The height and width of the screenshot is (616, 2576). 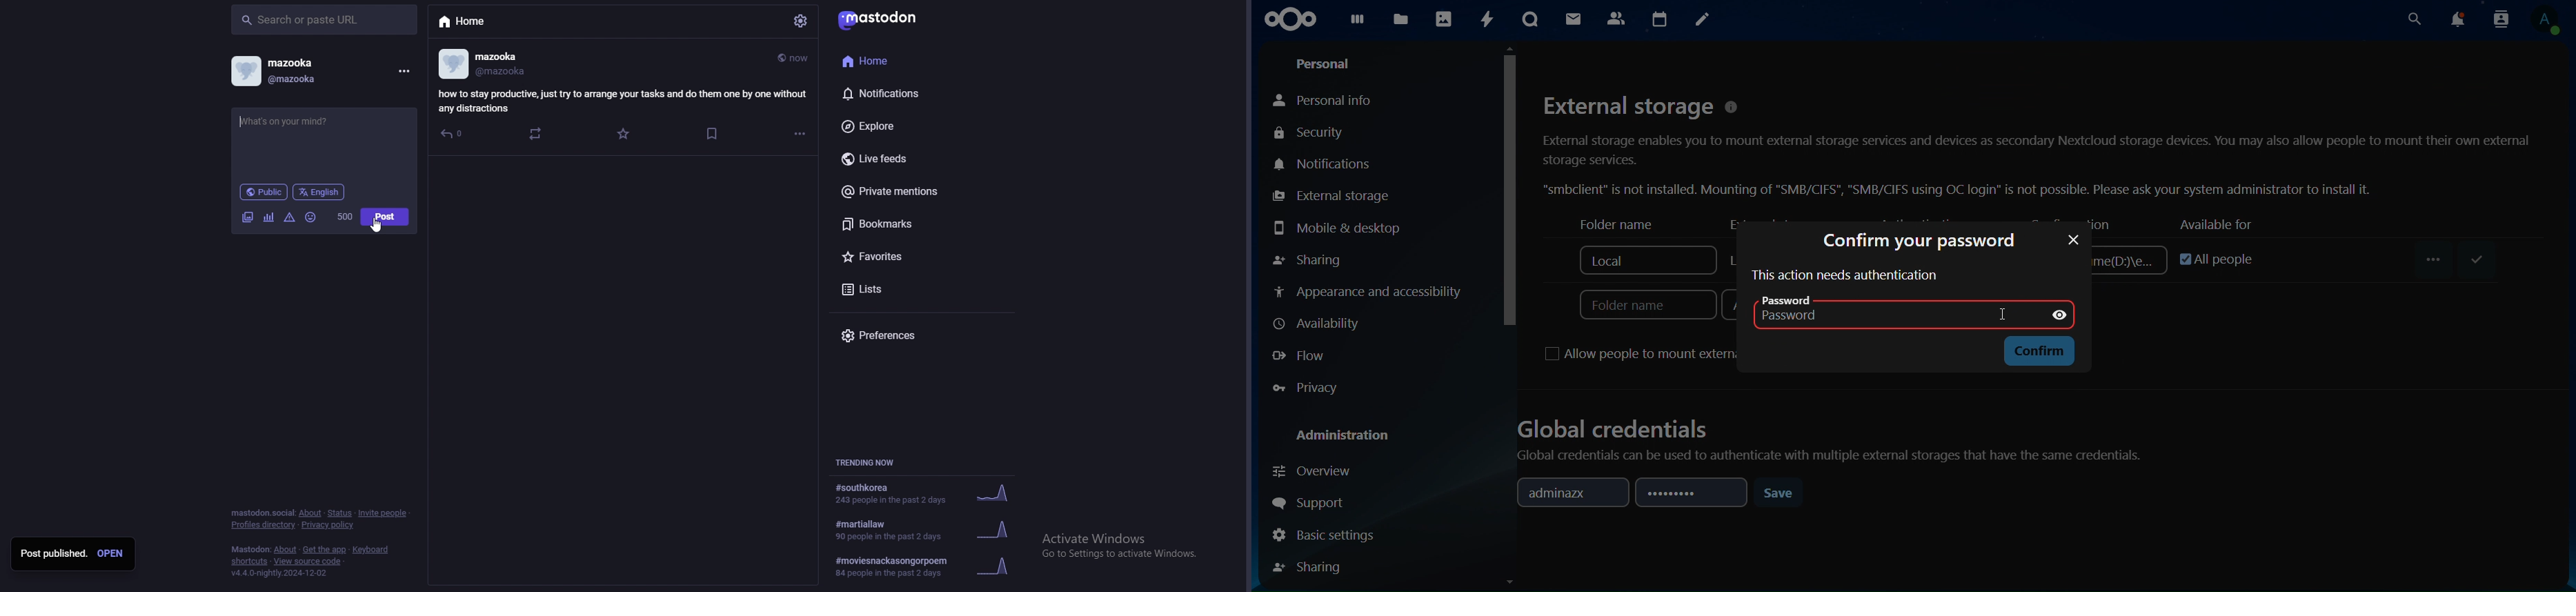 I want to click on mastodon, so click(x=886, y=18).